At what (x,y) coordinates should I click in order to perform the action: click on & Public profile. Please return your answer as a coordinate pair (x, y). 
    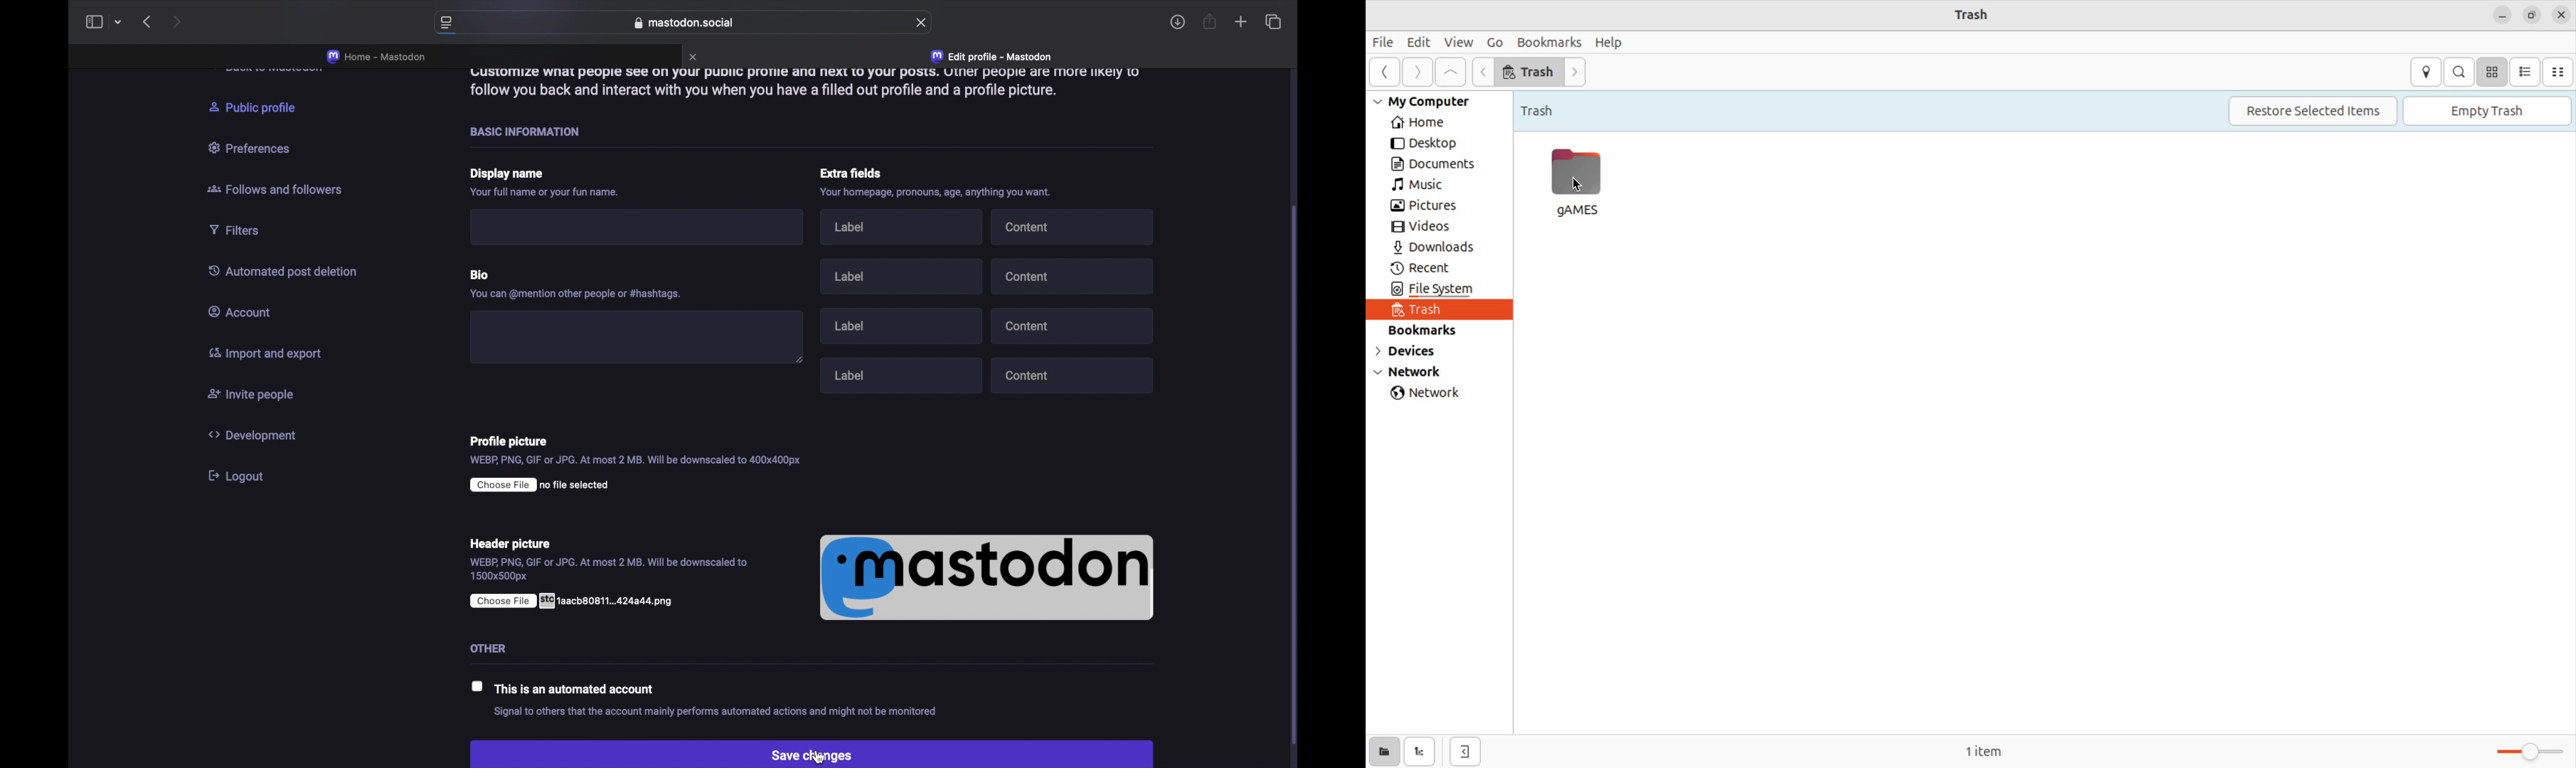
    Looking at the image, I should click on (262, 107).